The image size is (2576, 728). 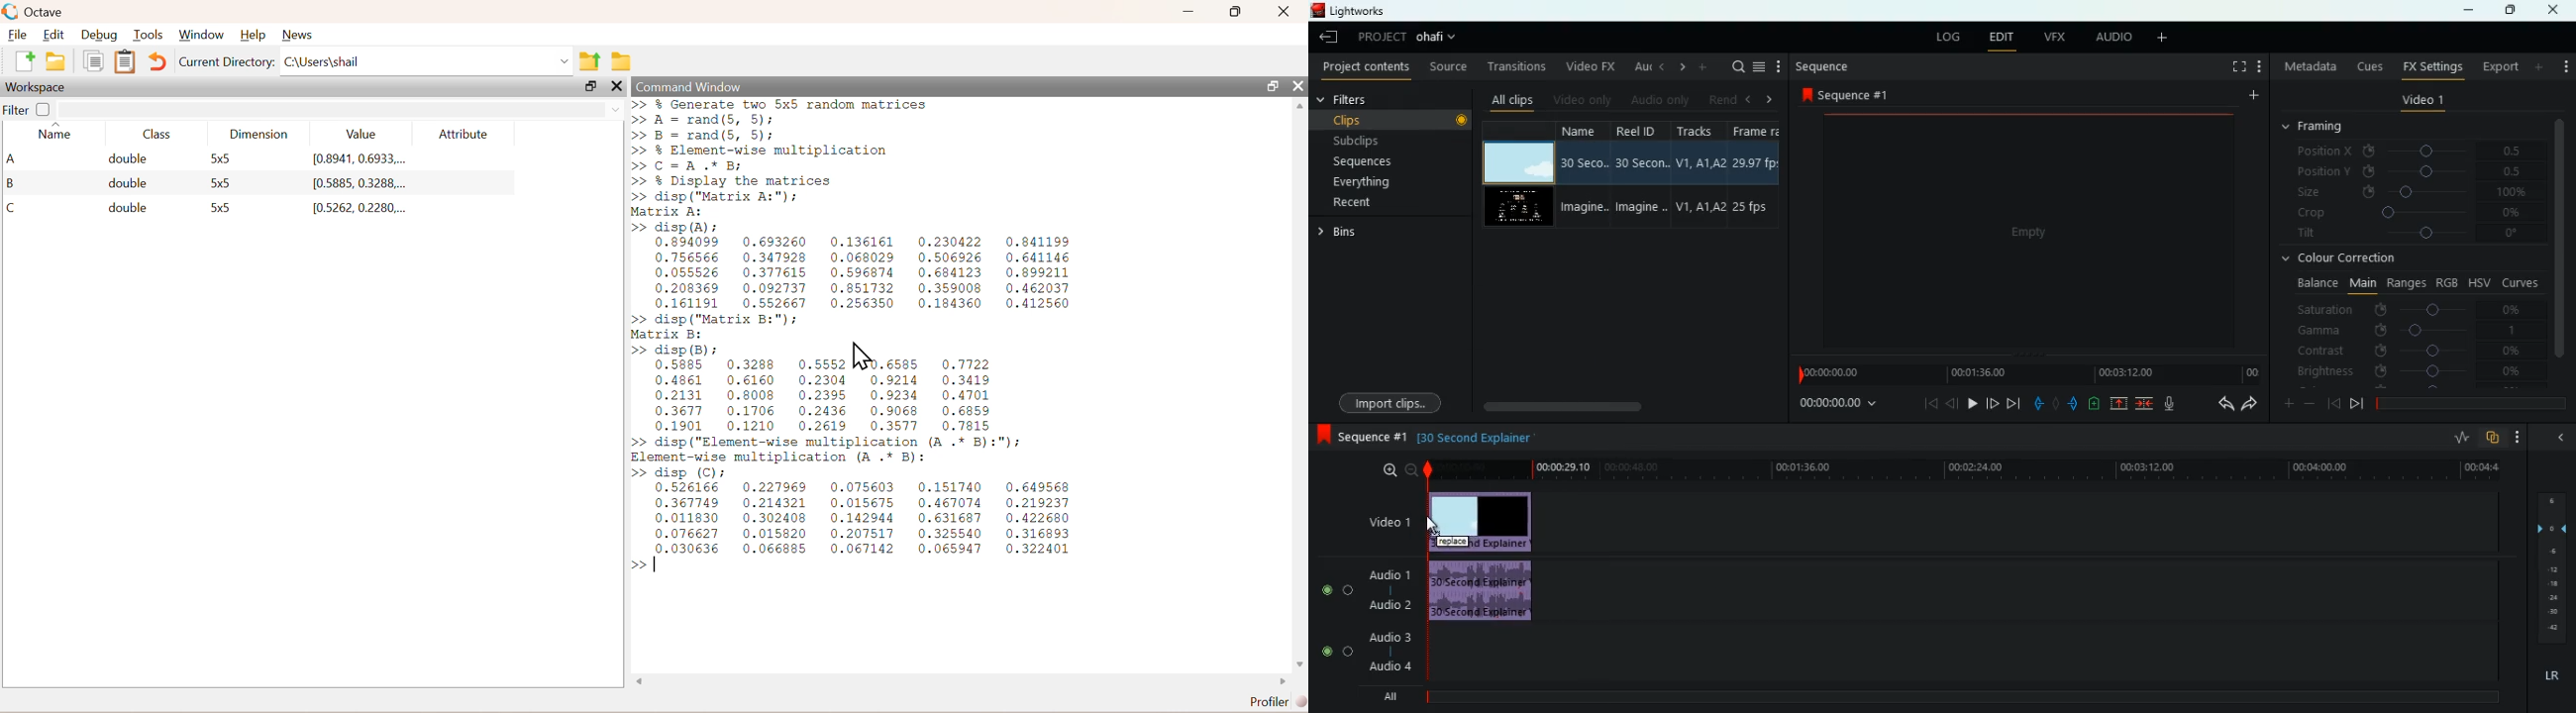 What do you see at coordinates (2343, 260) in the screenshot?
I see `colour correction` at bounding box center [2343, 260].